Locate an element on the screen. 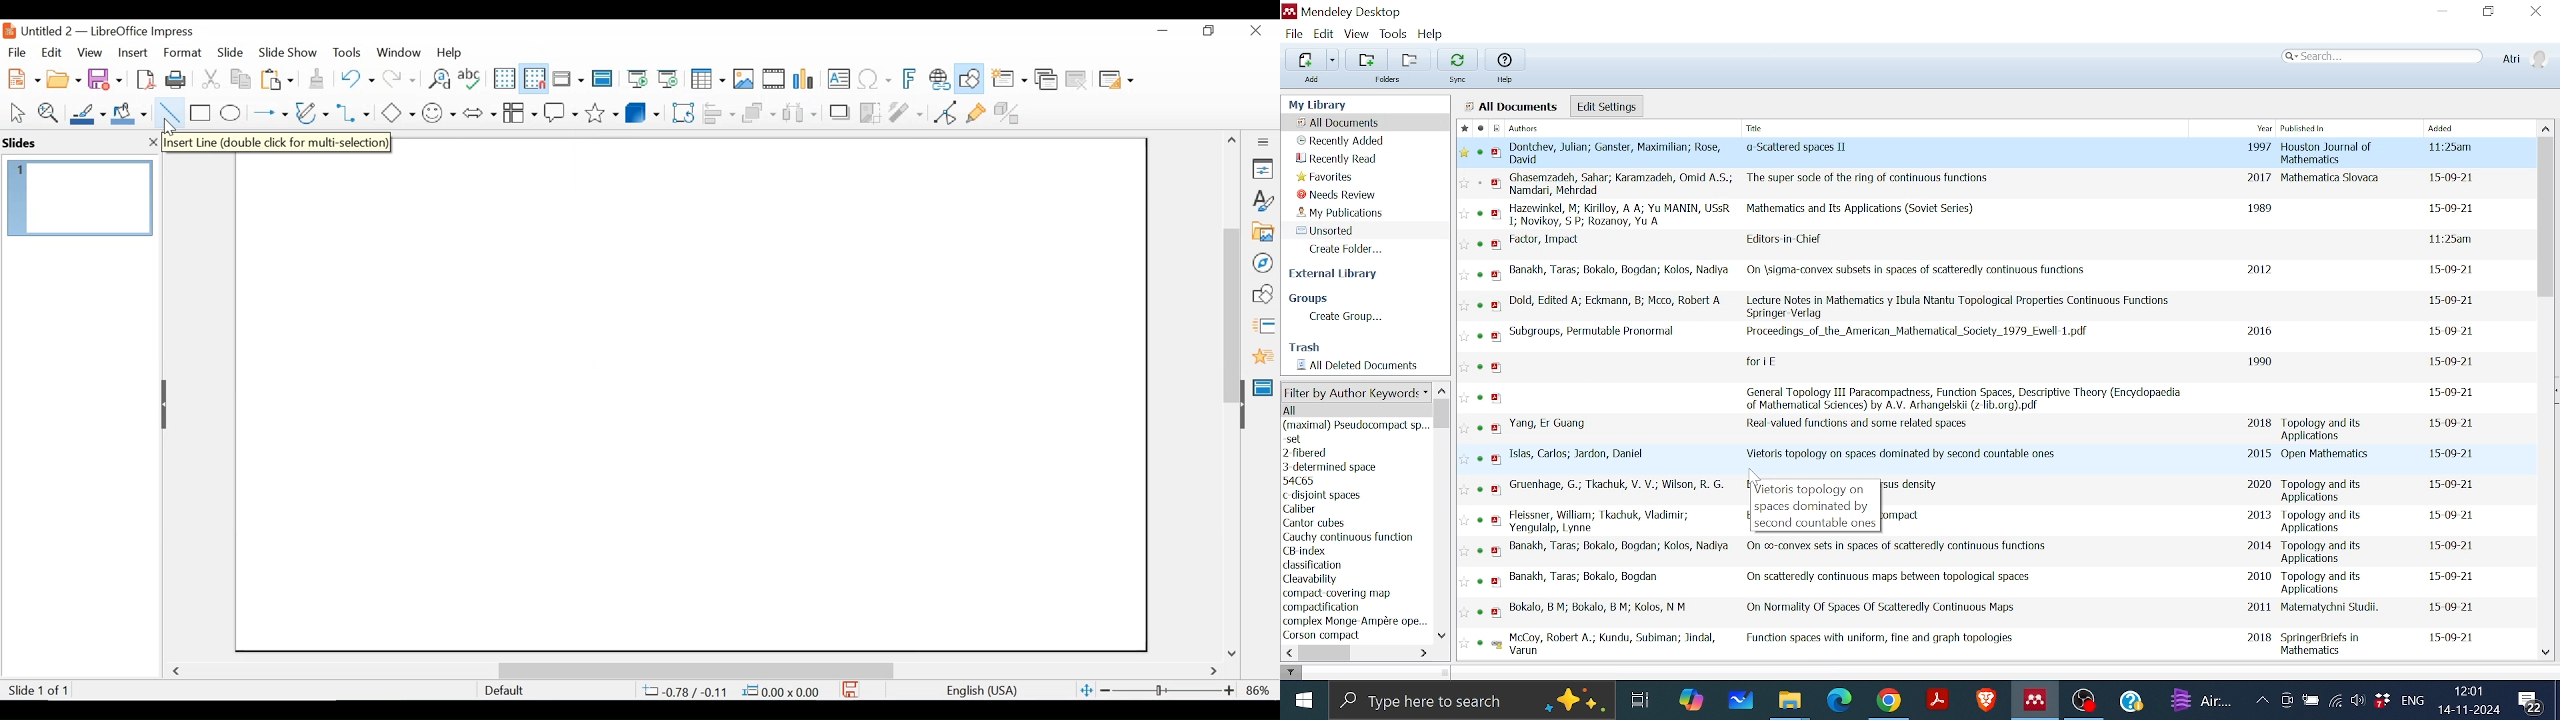 This screenshot has width=2576, height=728. Title is located at coordinates (1916, 333).